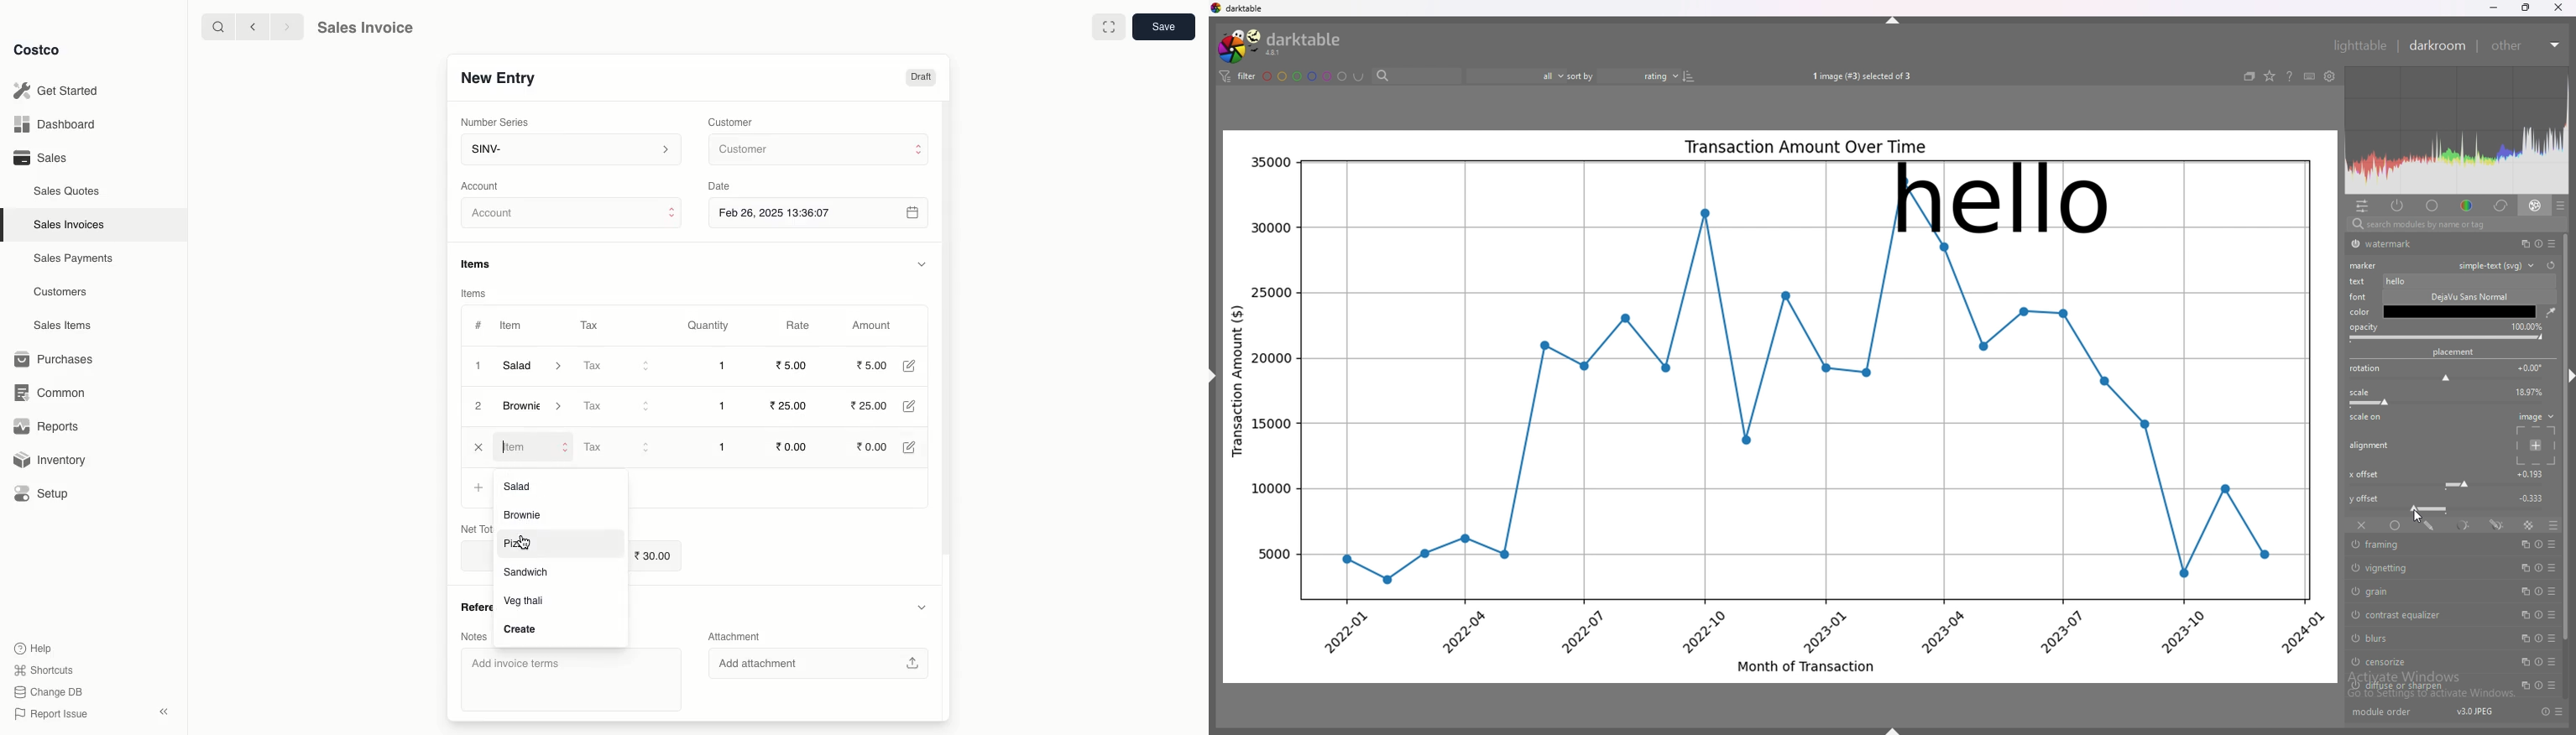 The width and height of the screenshot is (2576, 756). I want to click on Dashboard, so click(52, 125).